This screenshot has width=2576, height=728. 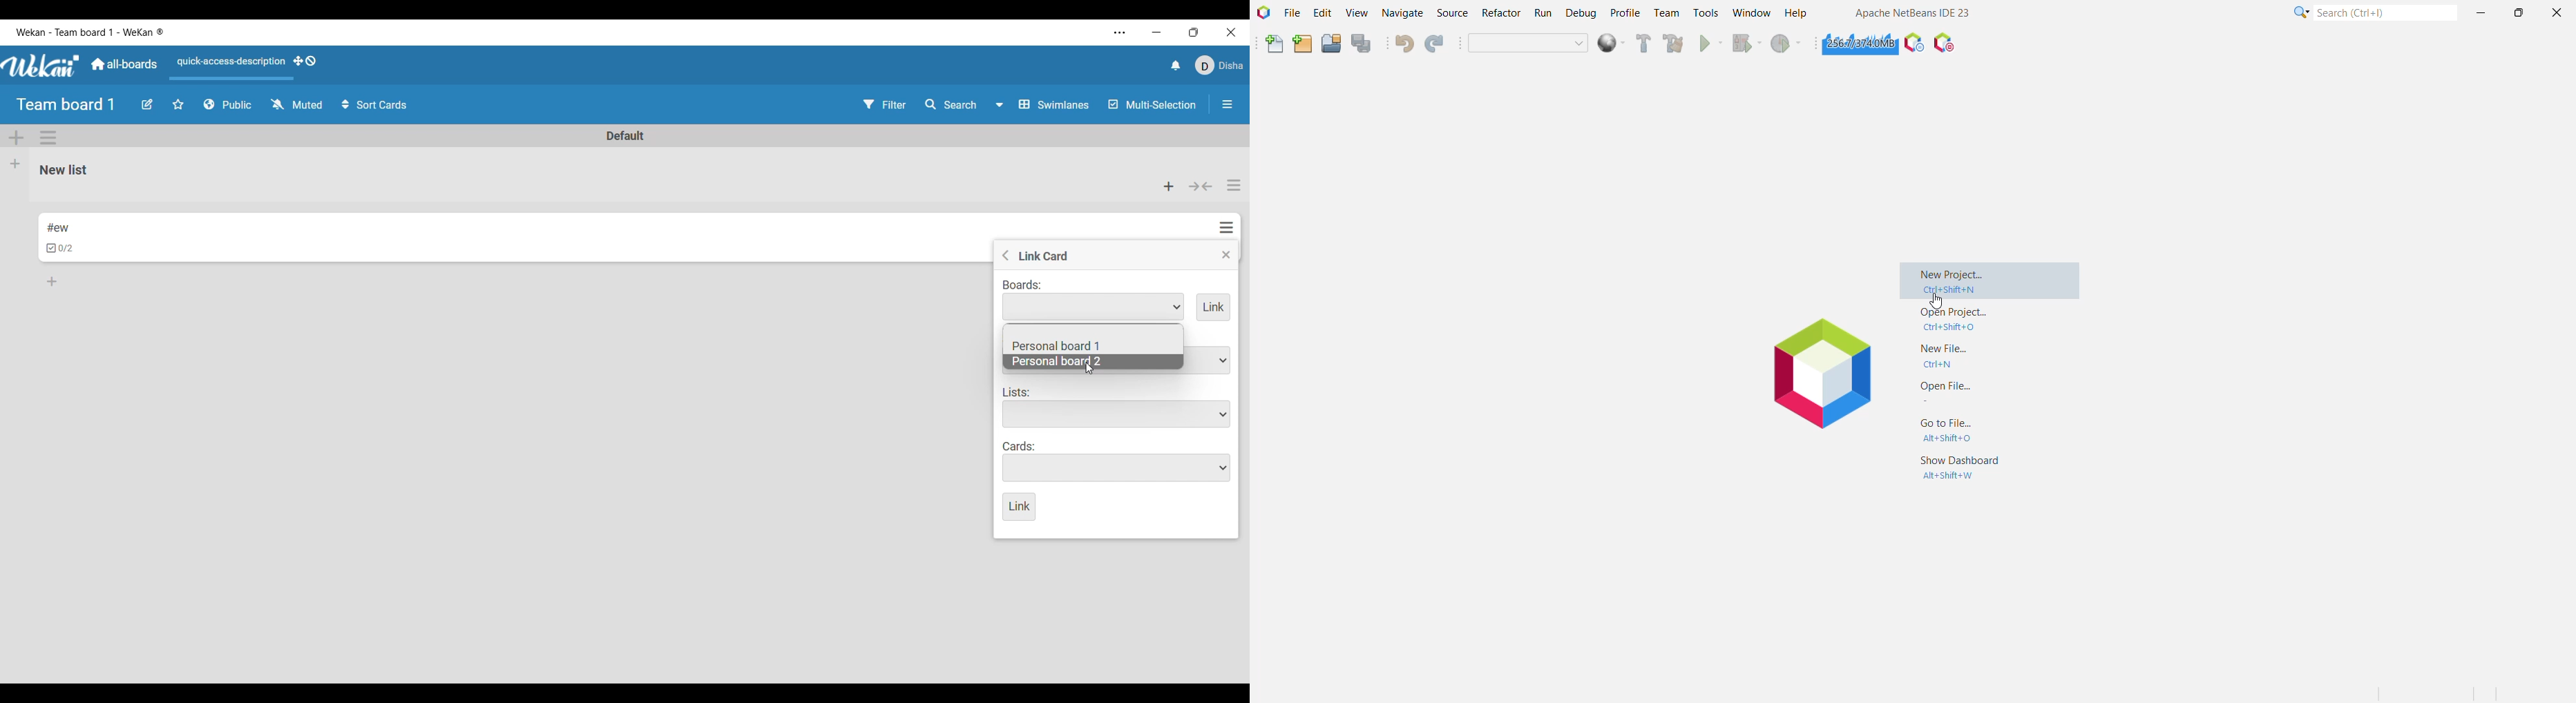 What do you see at coordinates (1434, 44) in the screenshot?
I see `Redo` at bounding box center [1434, 44].